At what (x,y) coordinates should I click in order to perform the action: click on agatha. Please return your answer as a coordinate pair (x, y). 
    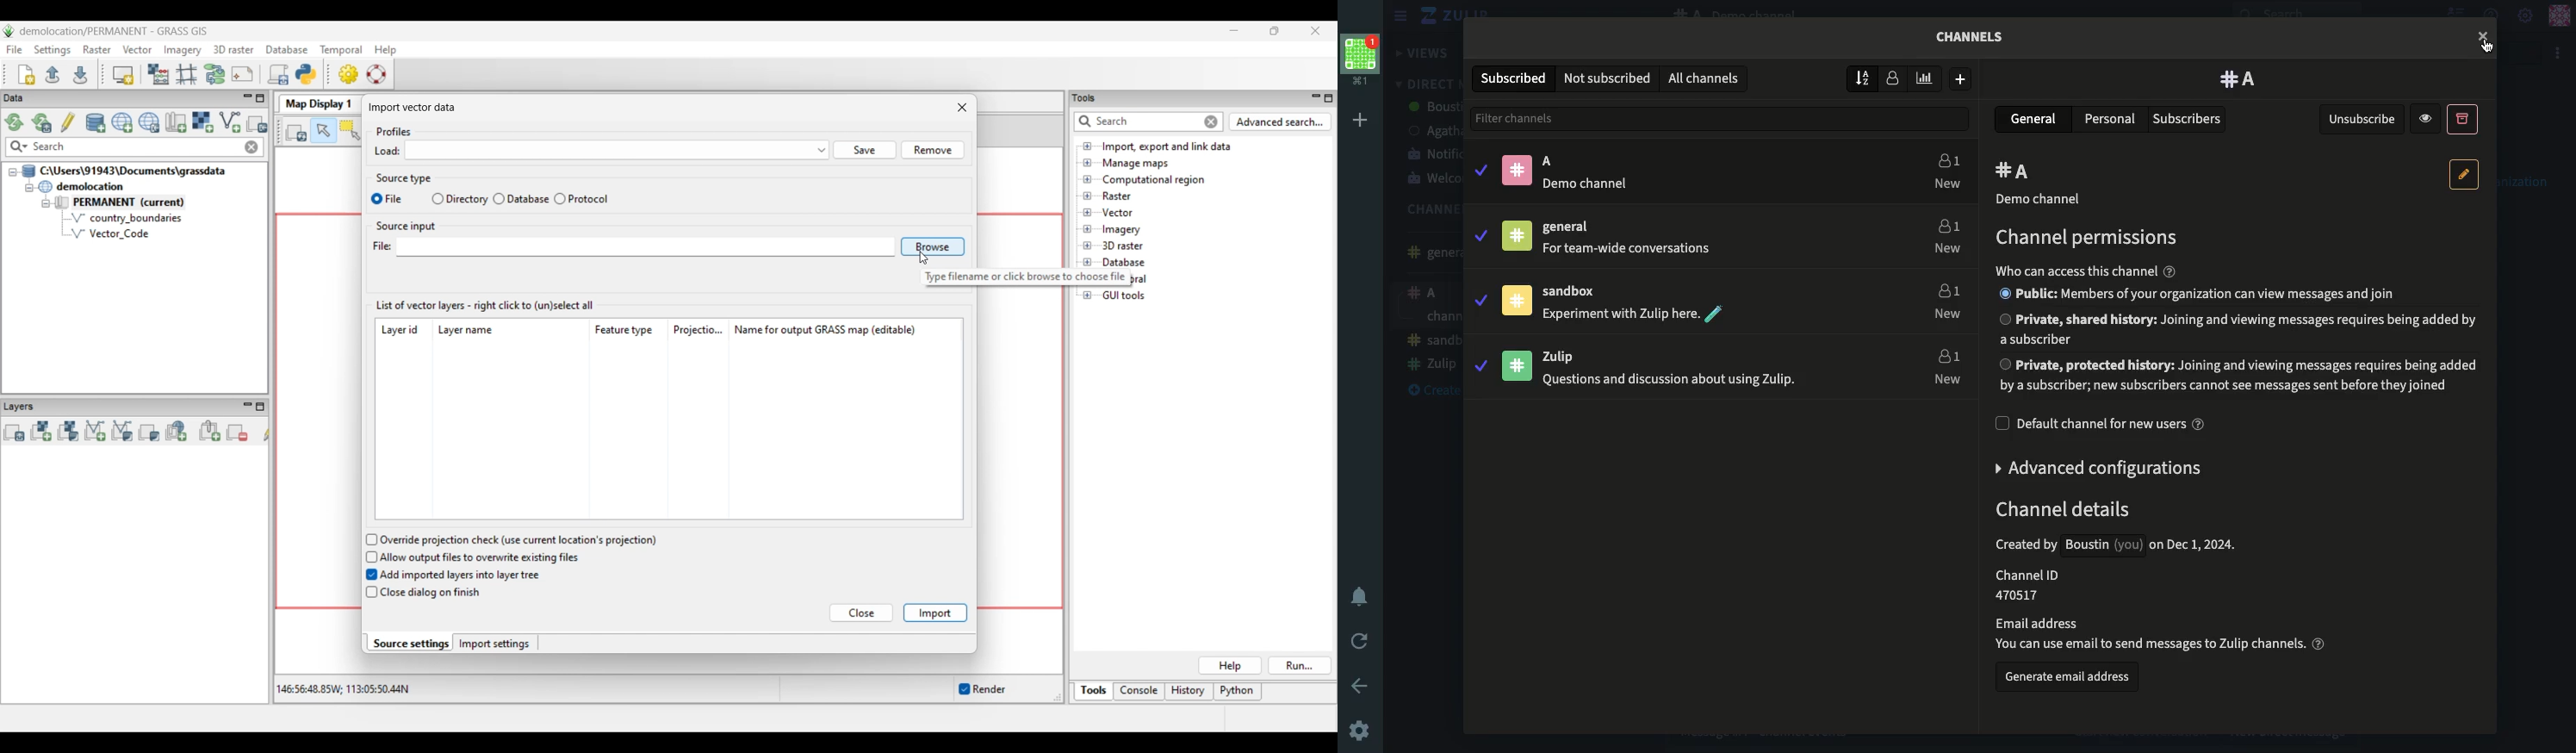
    Looking at the image, I should click on (1431, 131).